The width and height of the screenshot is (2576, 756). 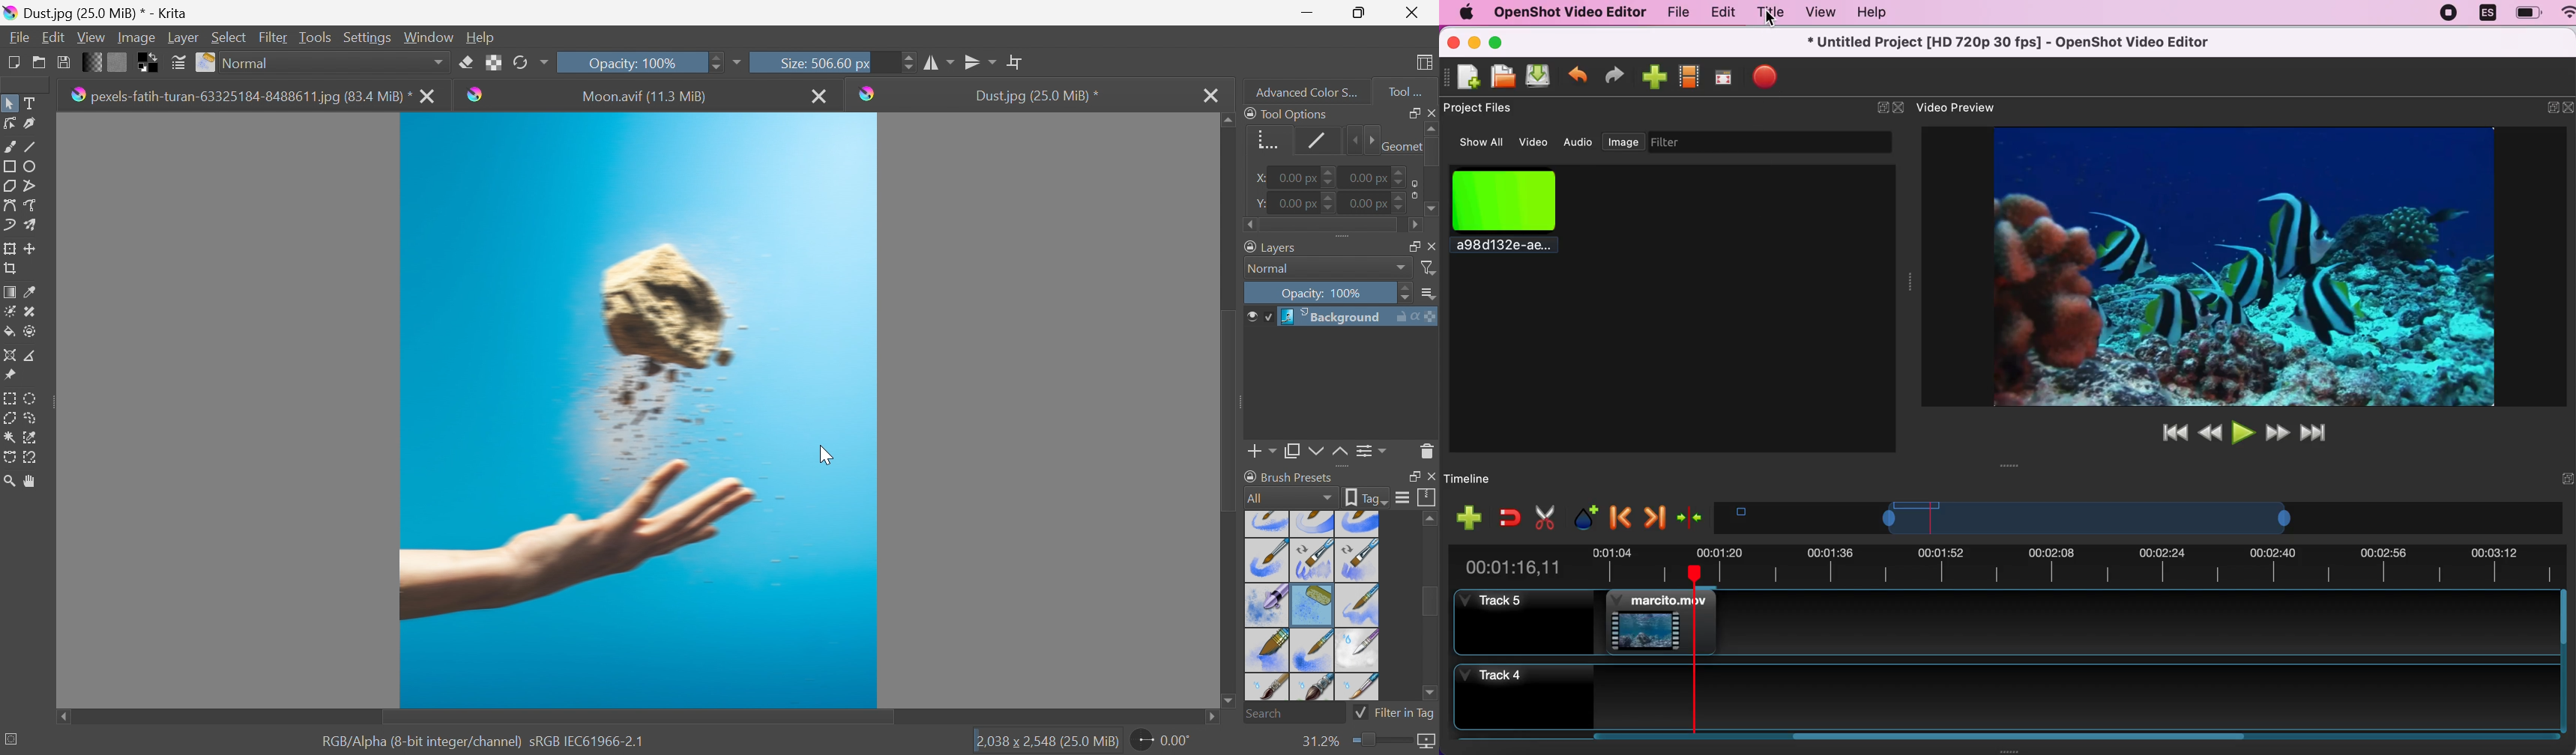 What do you see at coordinates (1820, 12) in the screenshot?
I see `view` at bounding box center [1820, 12].